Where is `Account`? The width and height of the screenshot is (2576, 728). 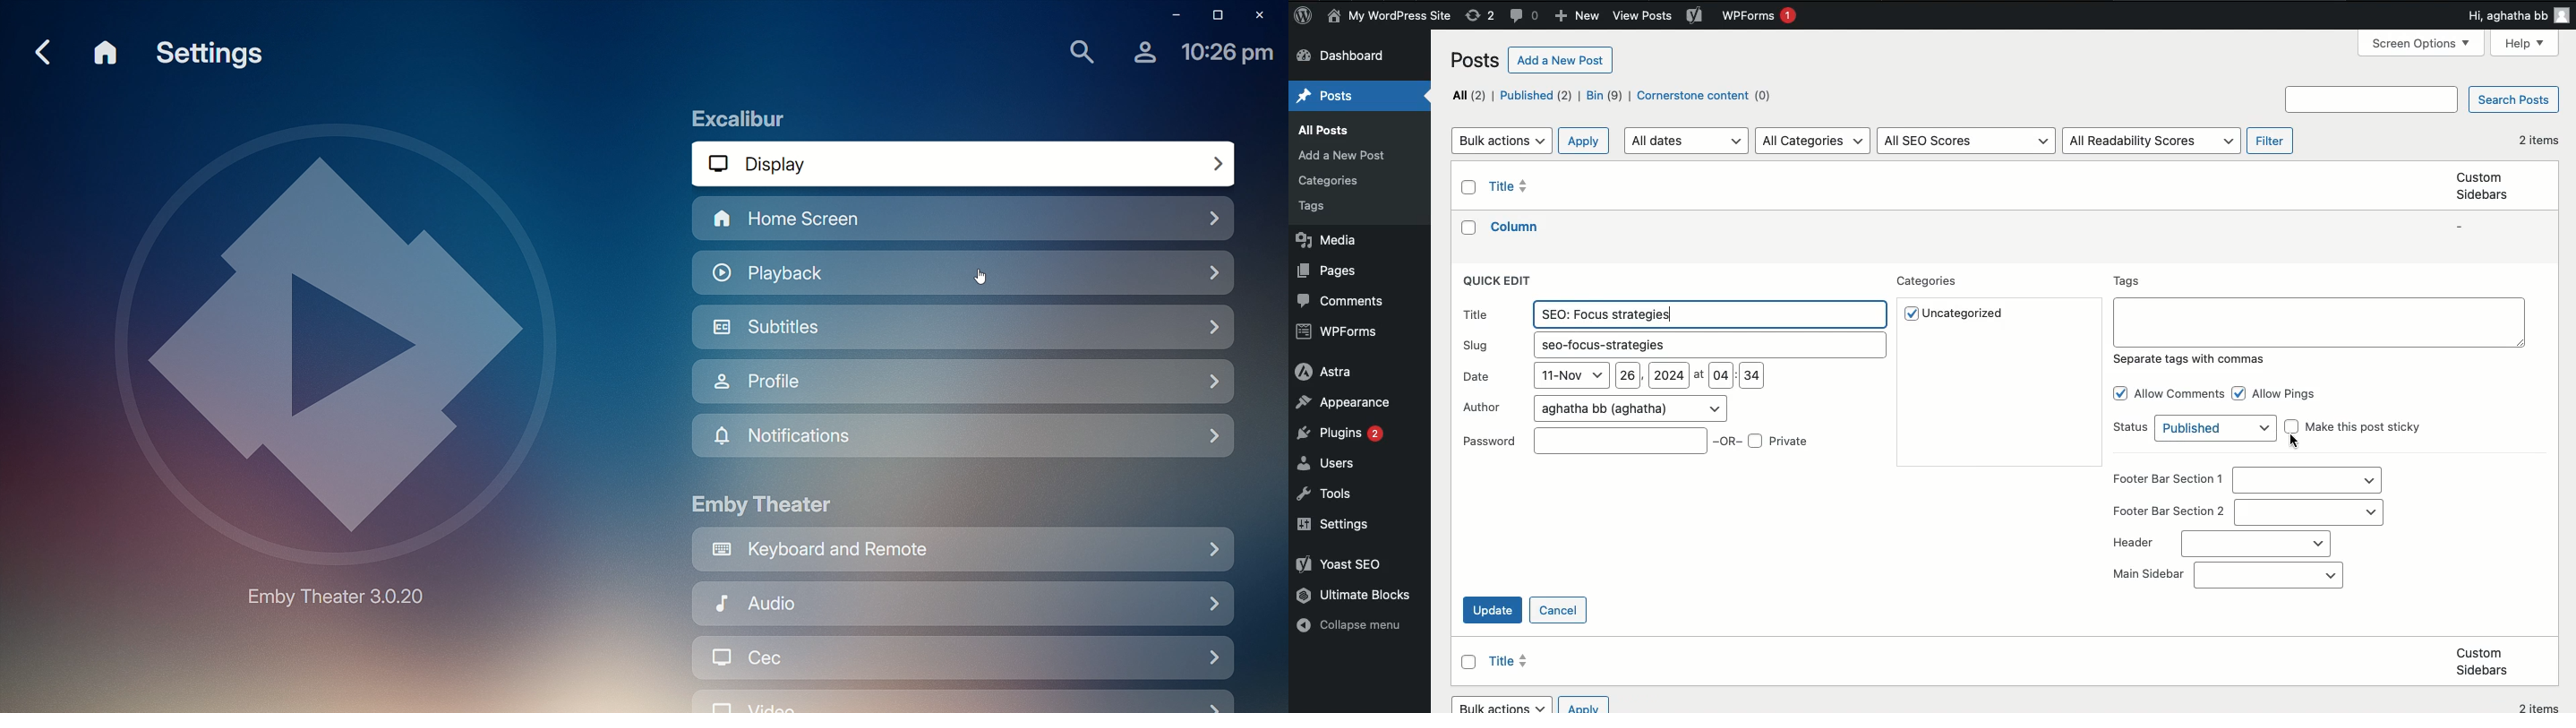
Account is located at coordinates (1142, 52).